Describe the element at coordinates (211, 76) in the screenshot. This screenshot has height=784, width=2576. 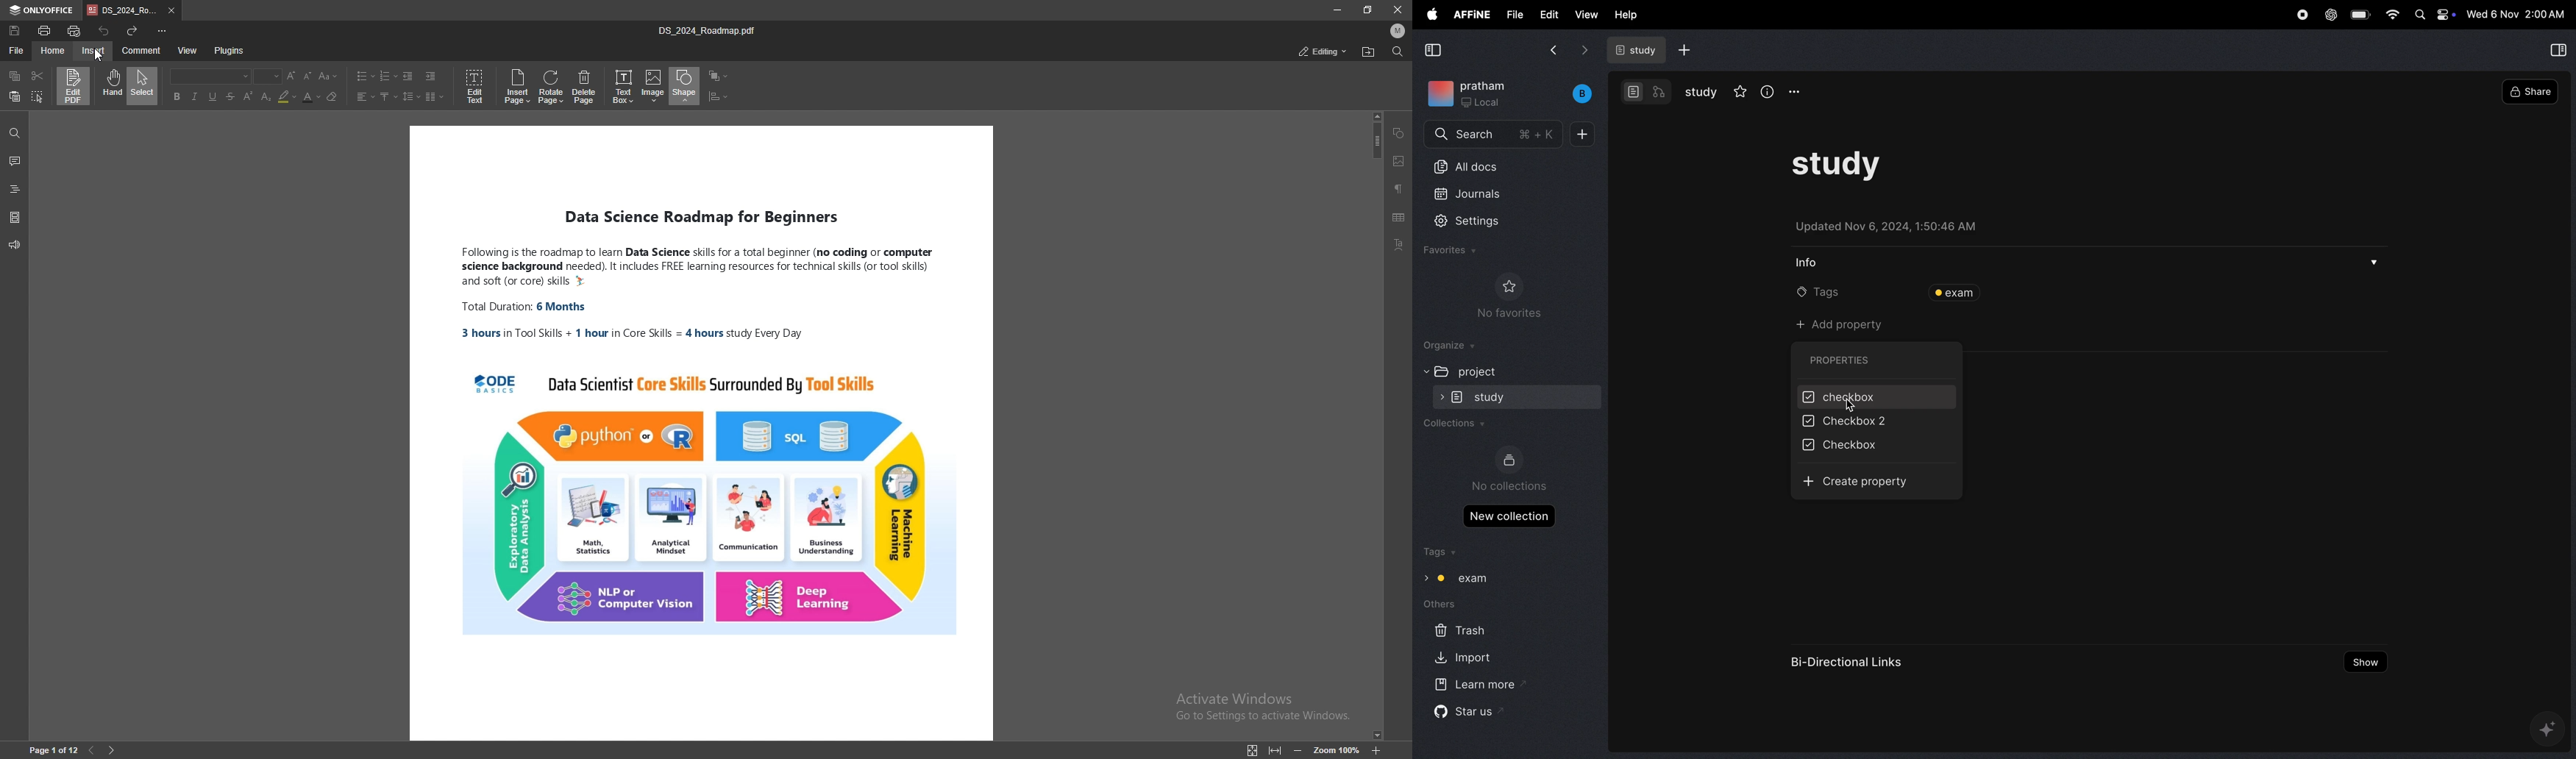
I see `font` at that location.